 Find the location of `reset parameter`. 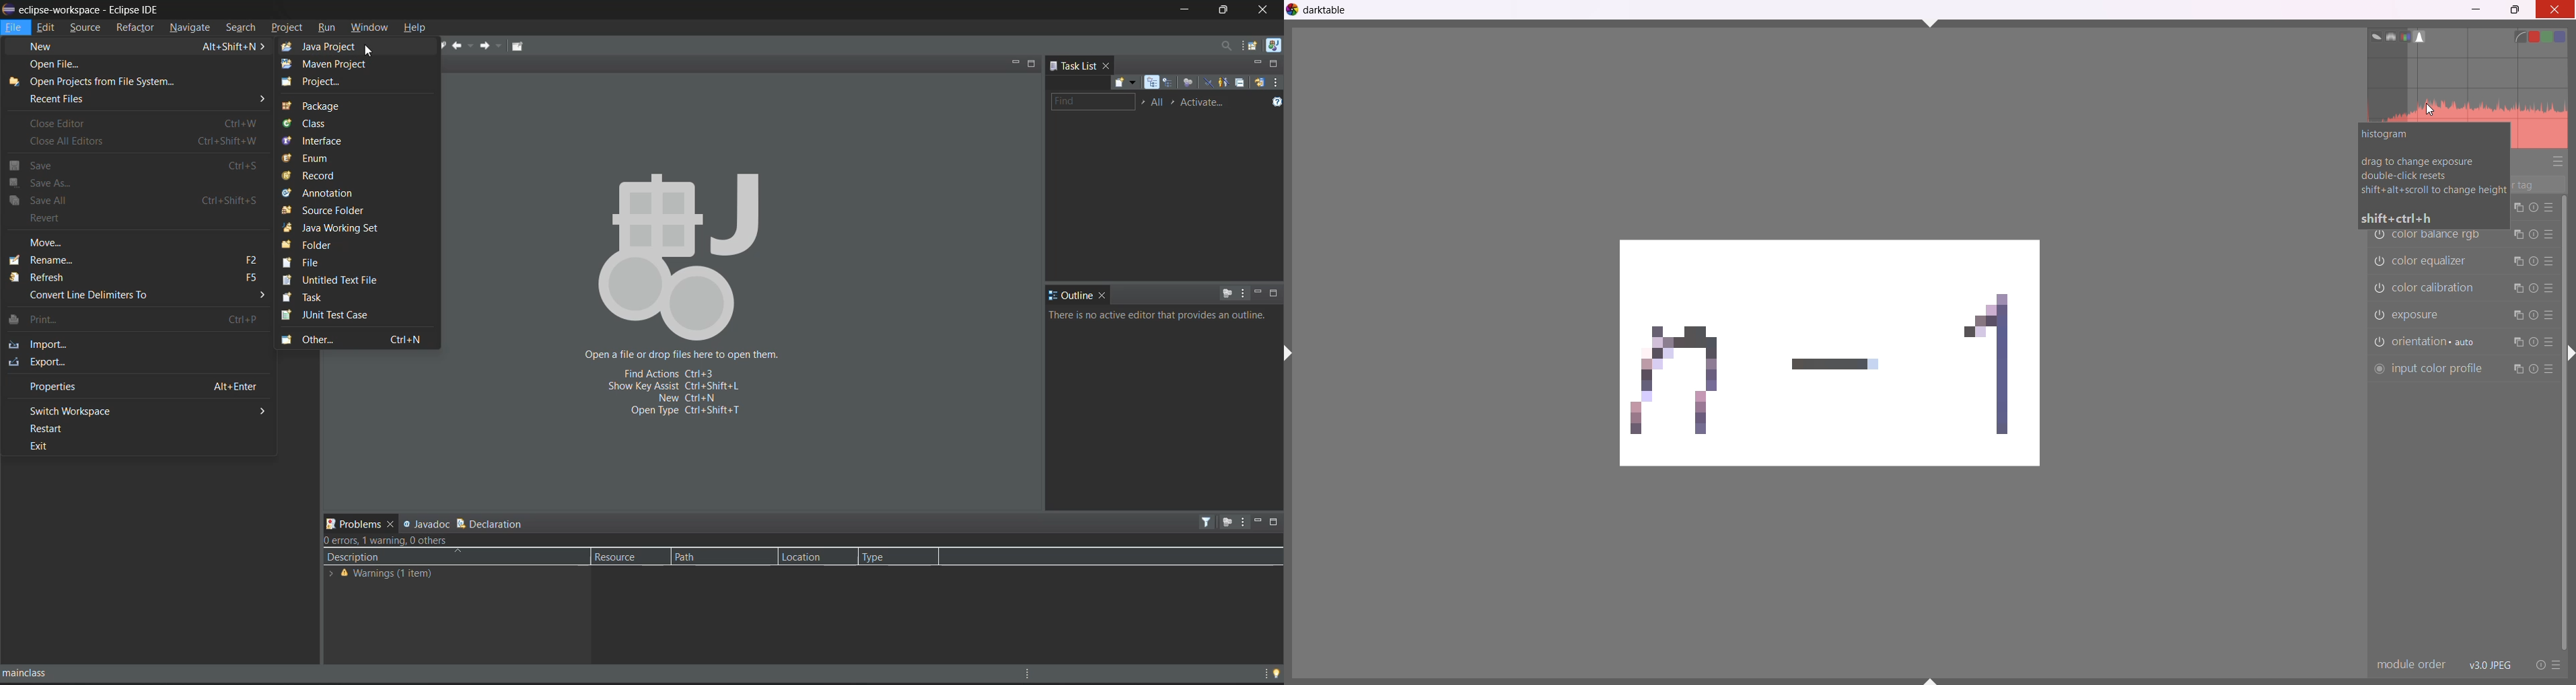

reset parameter is located at coordinates (2533, 369).